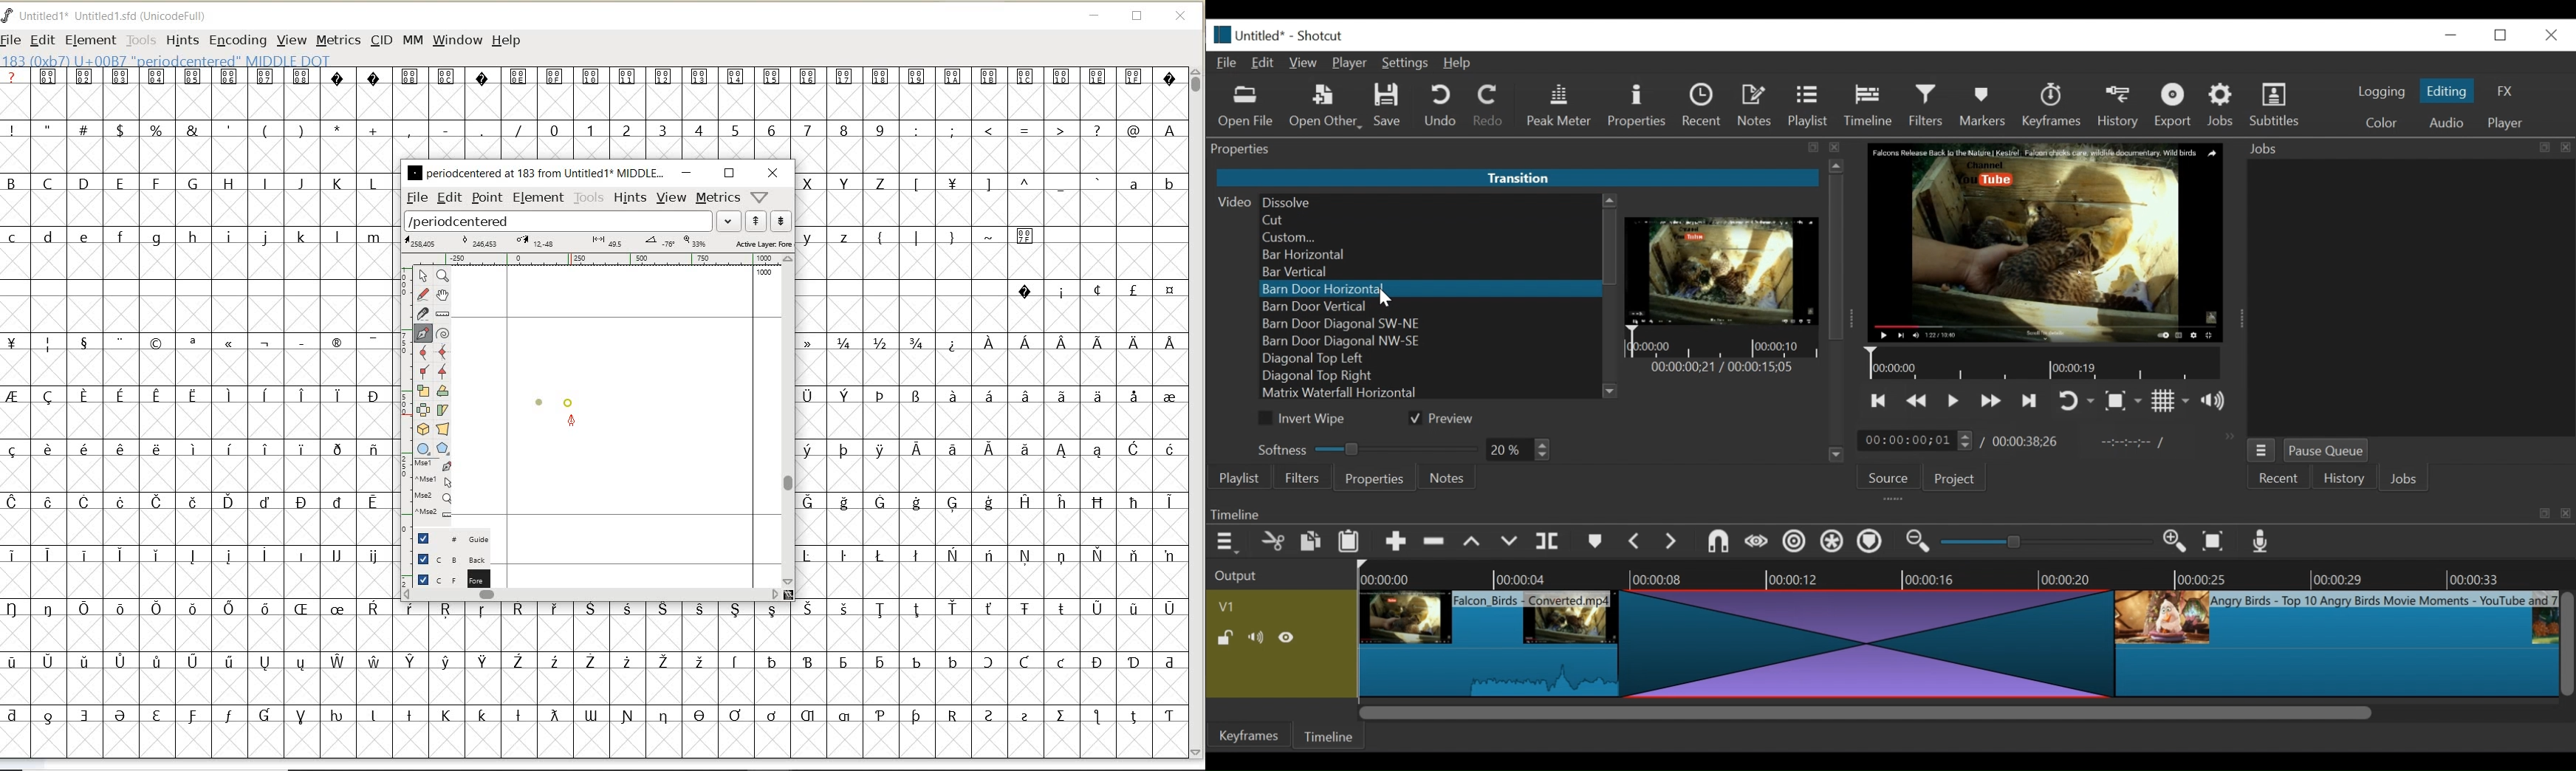 Image resolution: width=2576 pixels, height=784 pixels. Describe the element at coordinates (424, 351) in the screenshot. I see `add a curve point` at that location.